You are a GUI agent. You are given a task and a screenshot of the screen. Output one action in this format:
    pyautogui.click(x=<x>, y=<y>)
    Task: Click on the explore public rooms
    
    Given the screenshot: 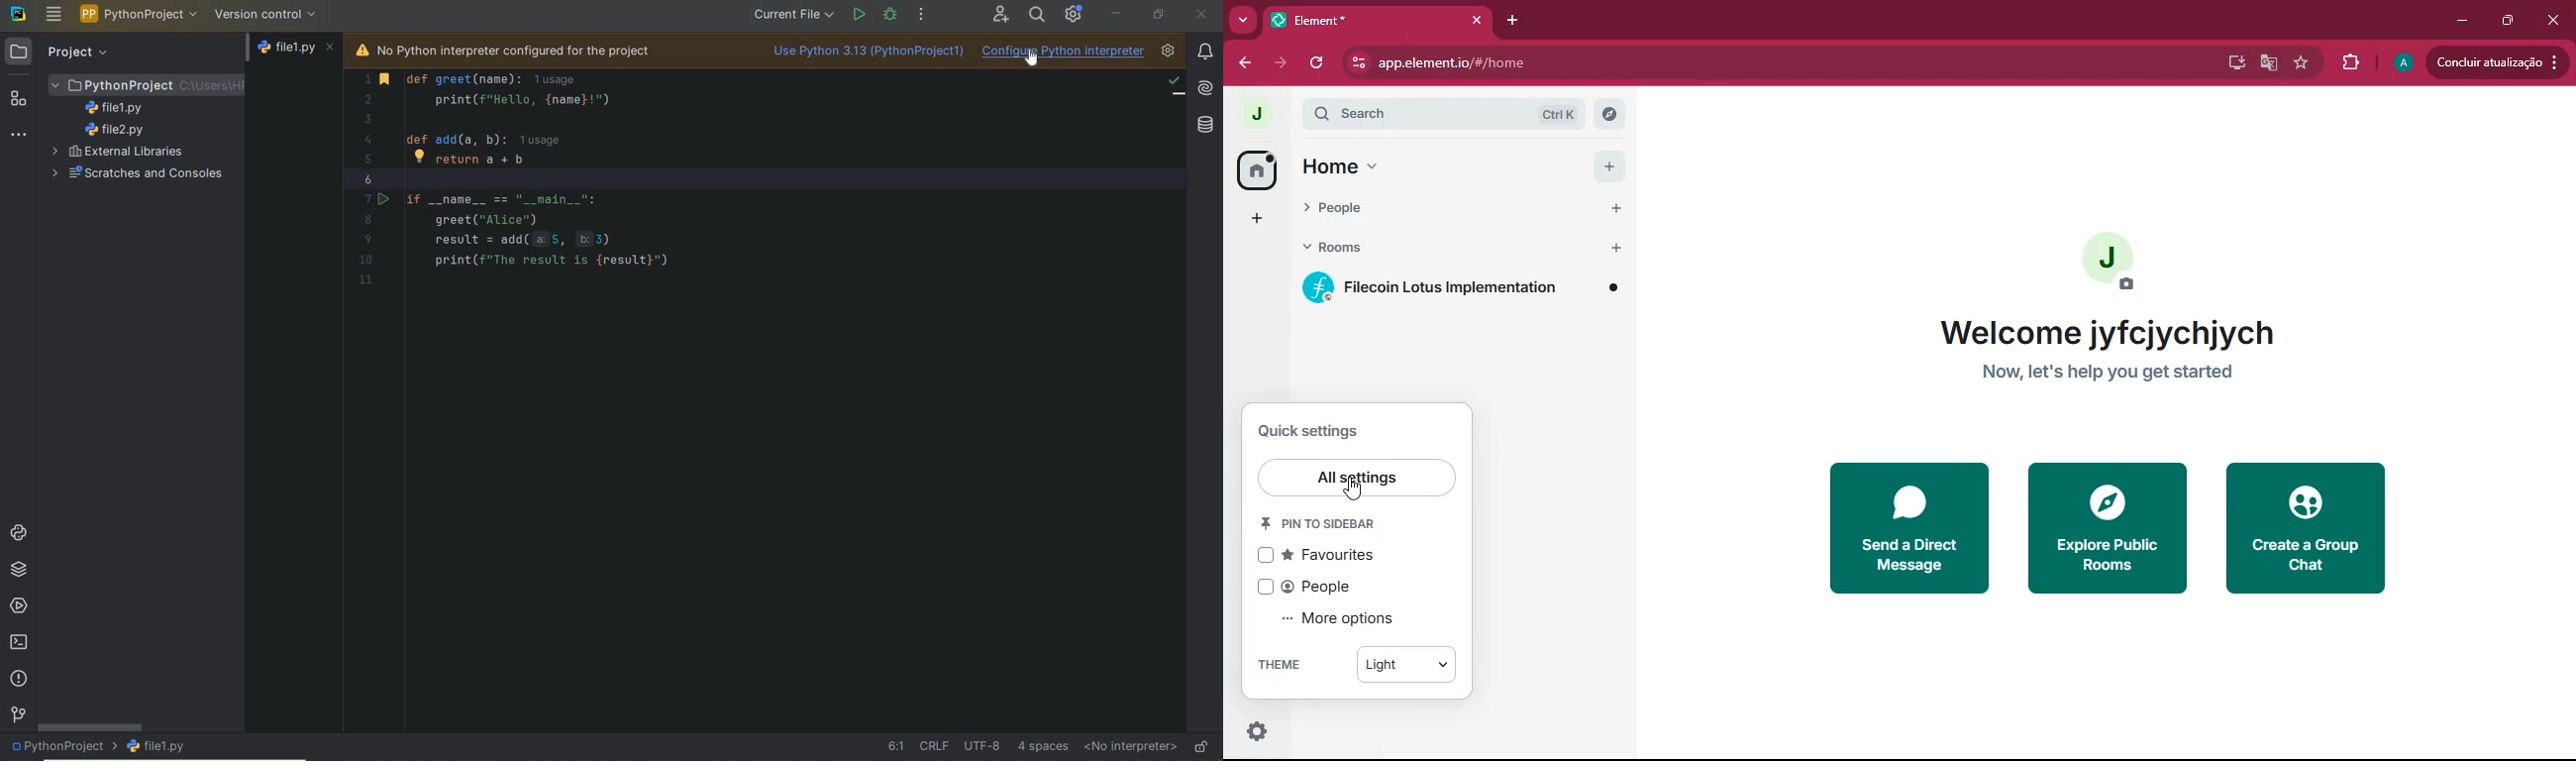 What is the action you would take?
    pyautogui.click(x=2108, y=527)
    